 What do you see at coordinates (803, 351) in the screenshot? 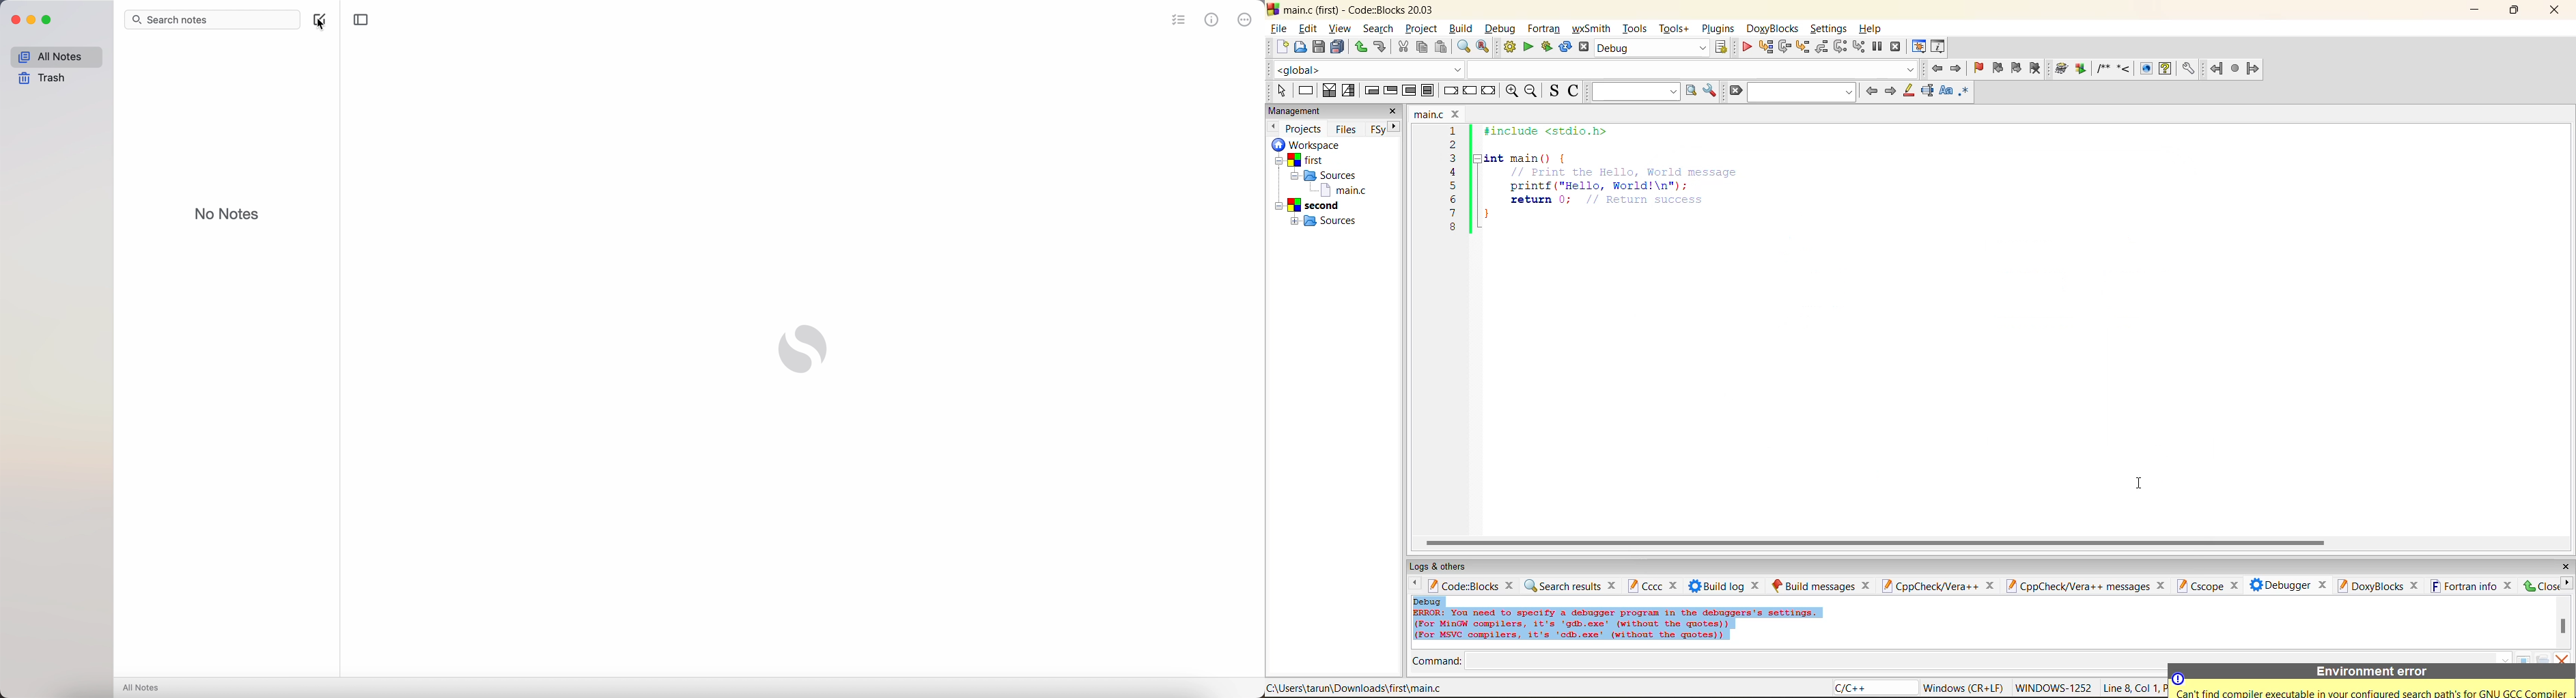
I see `Simplenote logo` at bounding box center [803, 351].